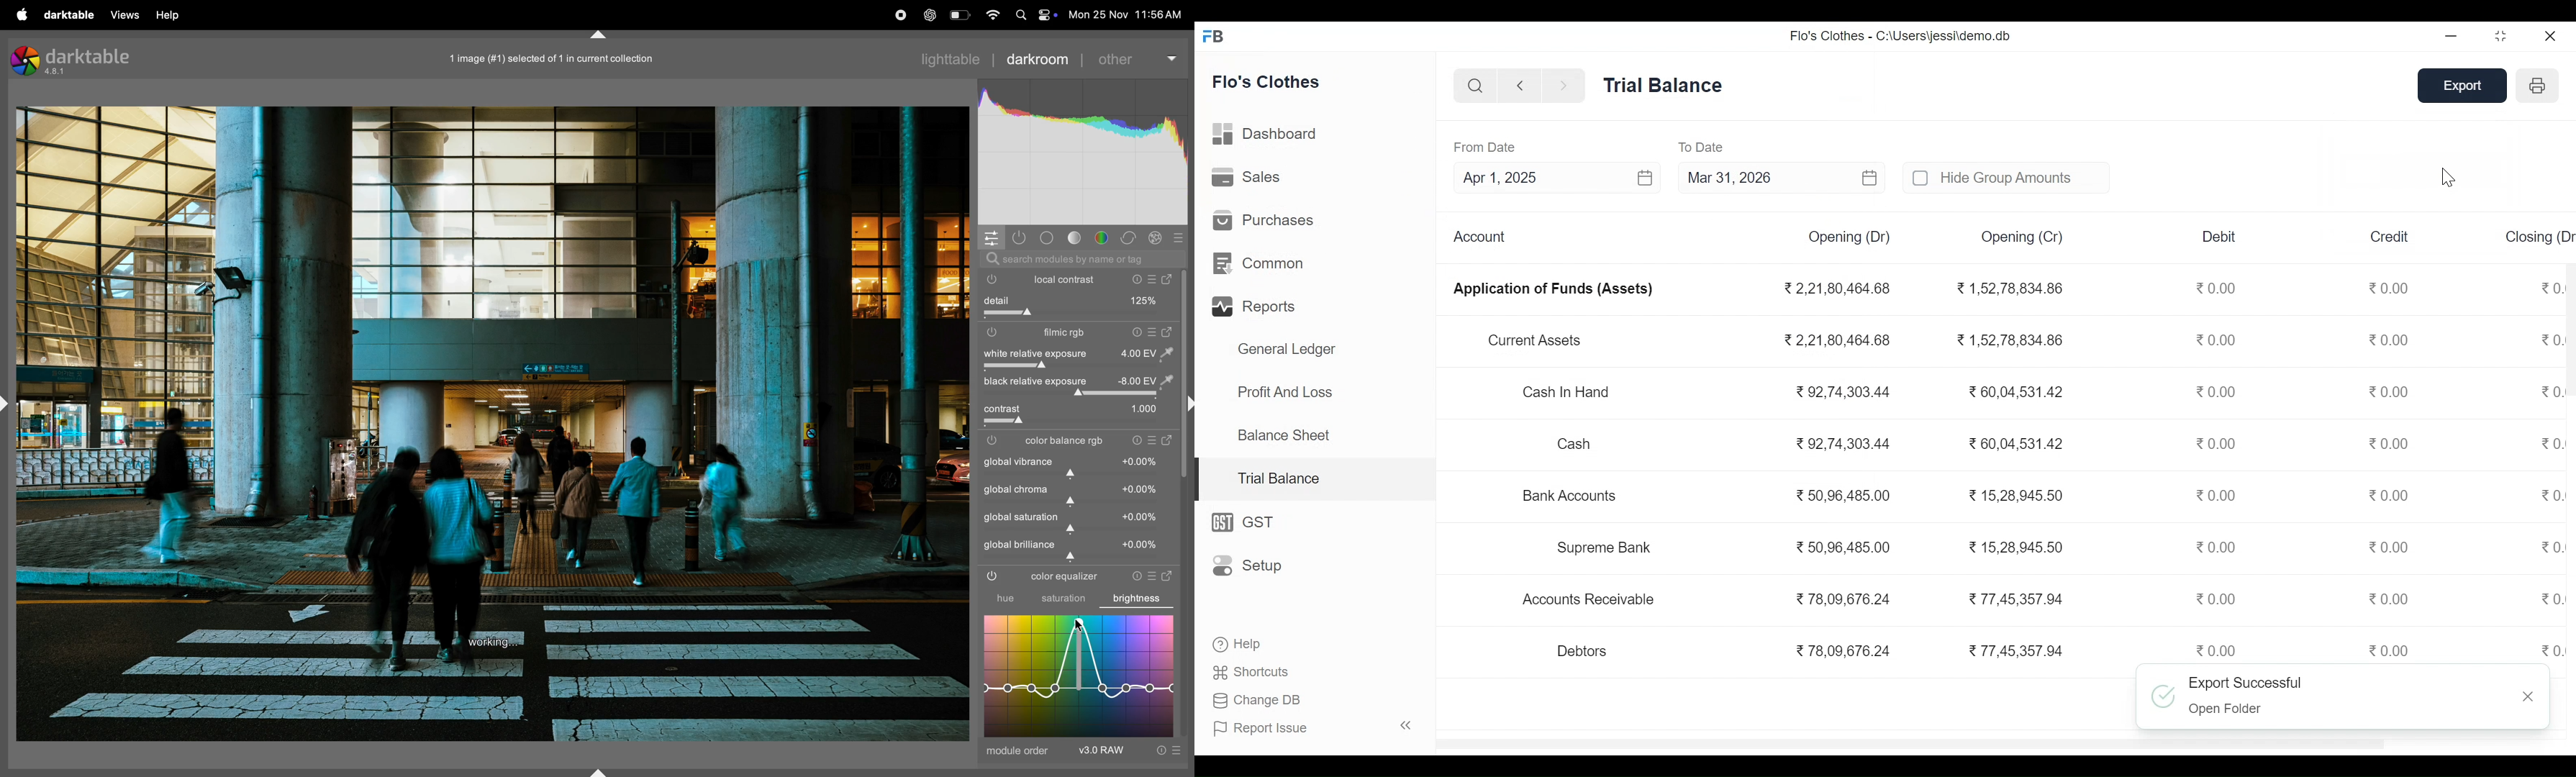  Describe the element at coordinates (1664, 84) in the screenshot. I see `Trial Balance` at that location.